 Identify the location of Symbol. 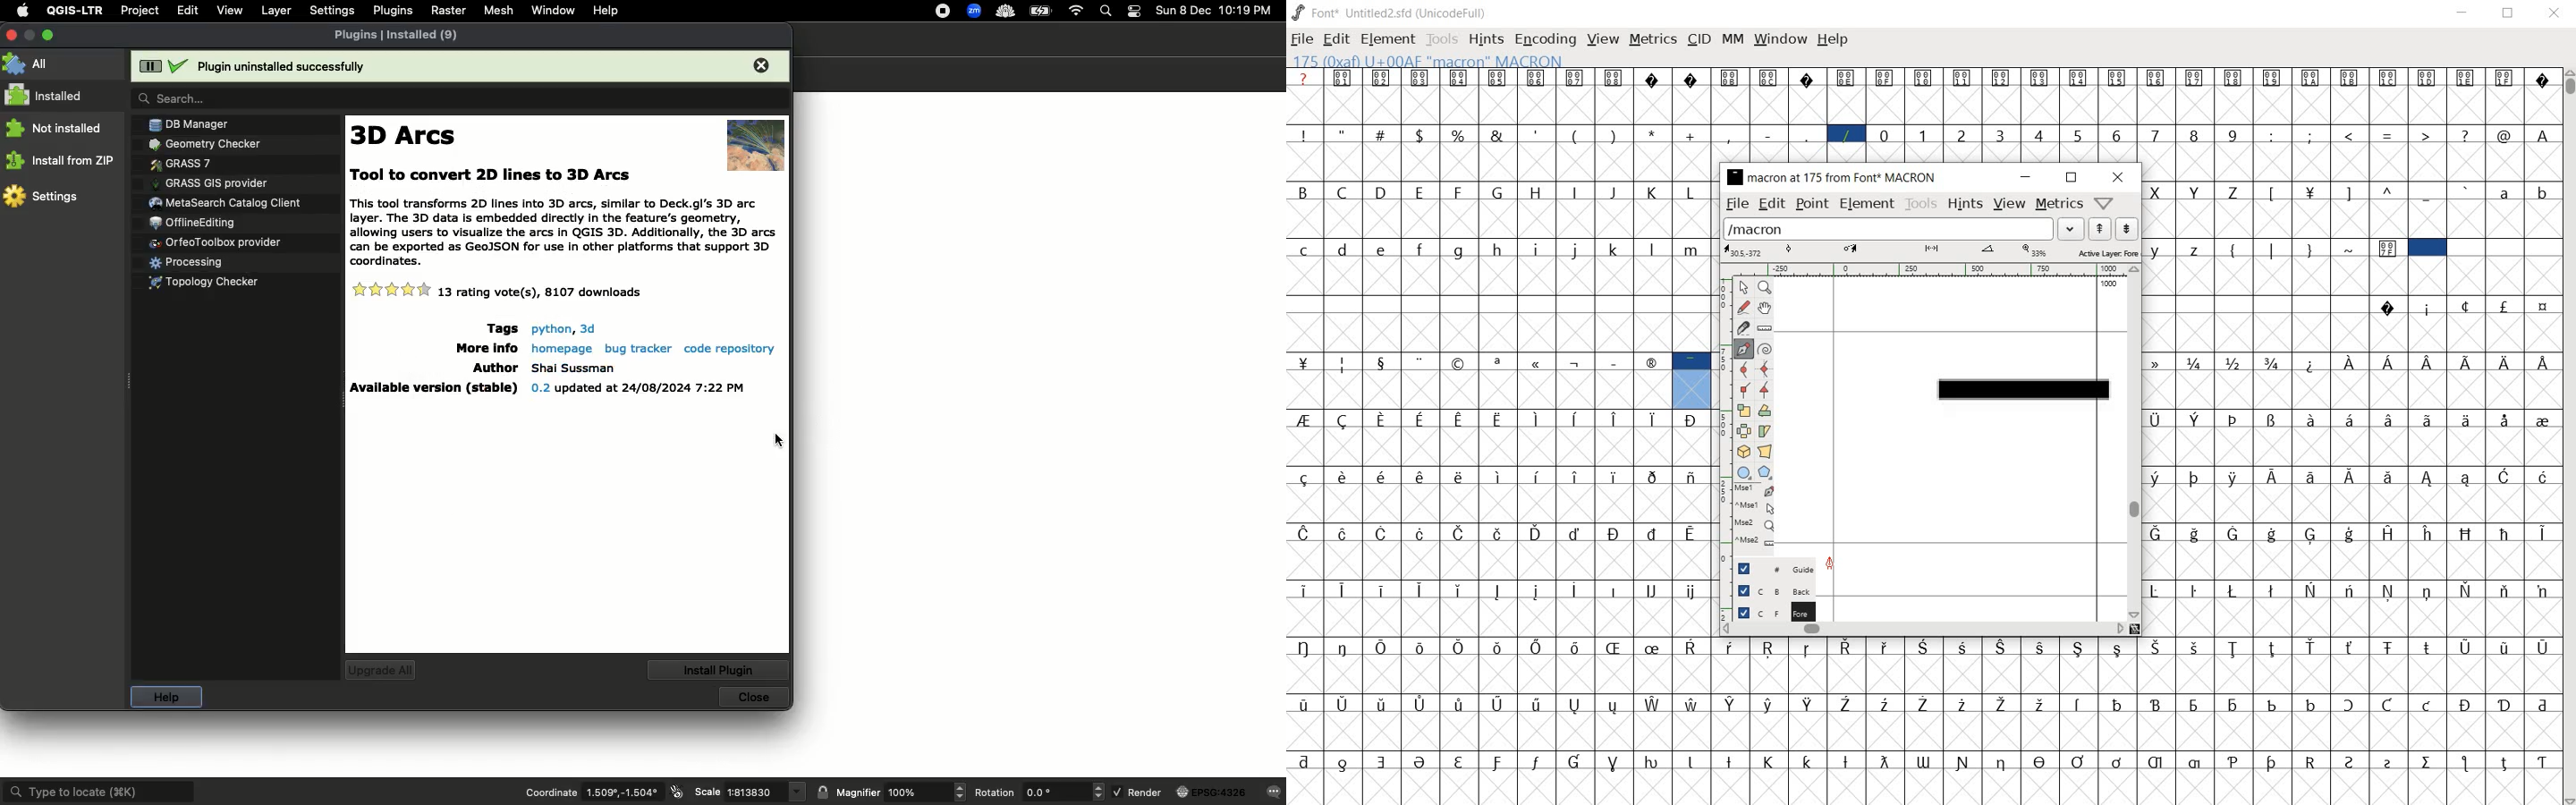
(1304, 648).